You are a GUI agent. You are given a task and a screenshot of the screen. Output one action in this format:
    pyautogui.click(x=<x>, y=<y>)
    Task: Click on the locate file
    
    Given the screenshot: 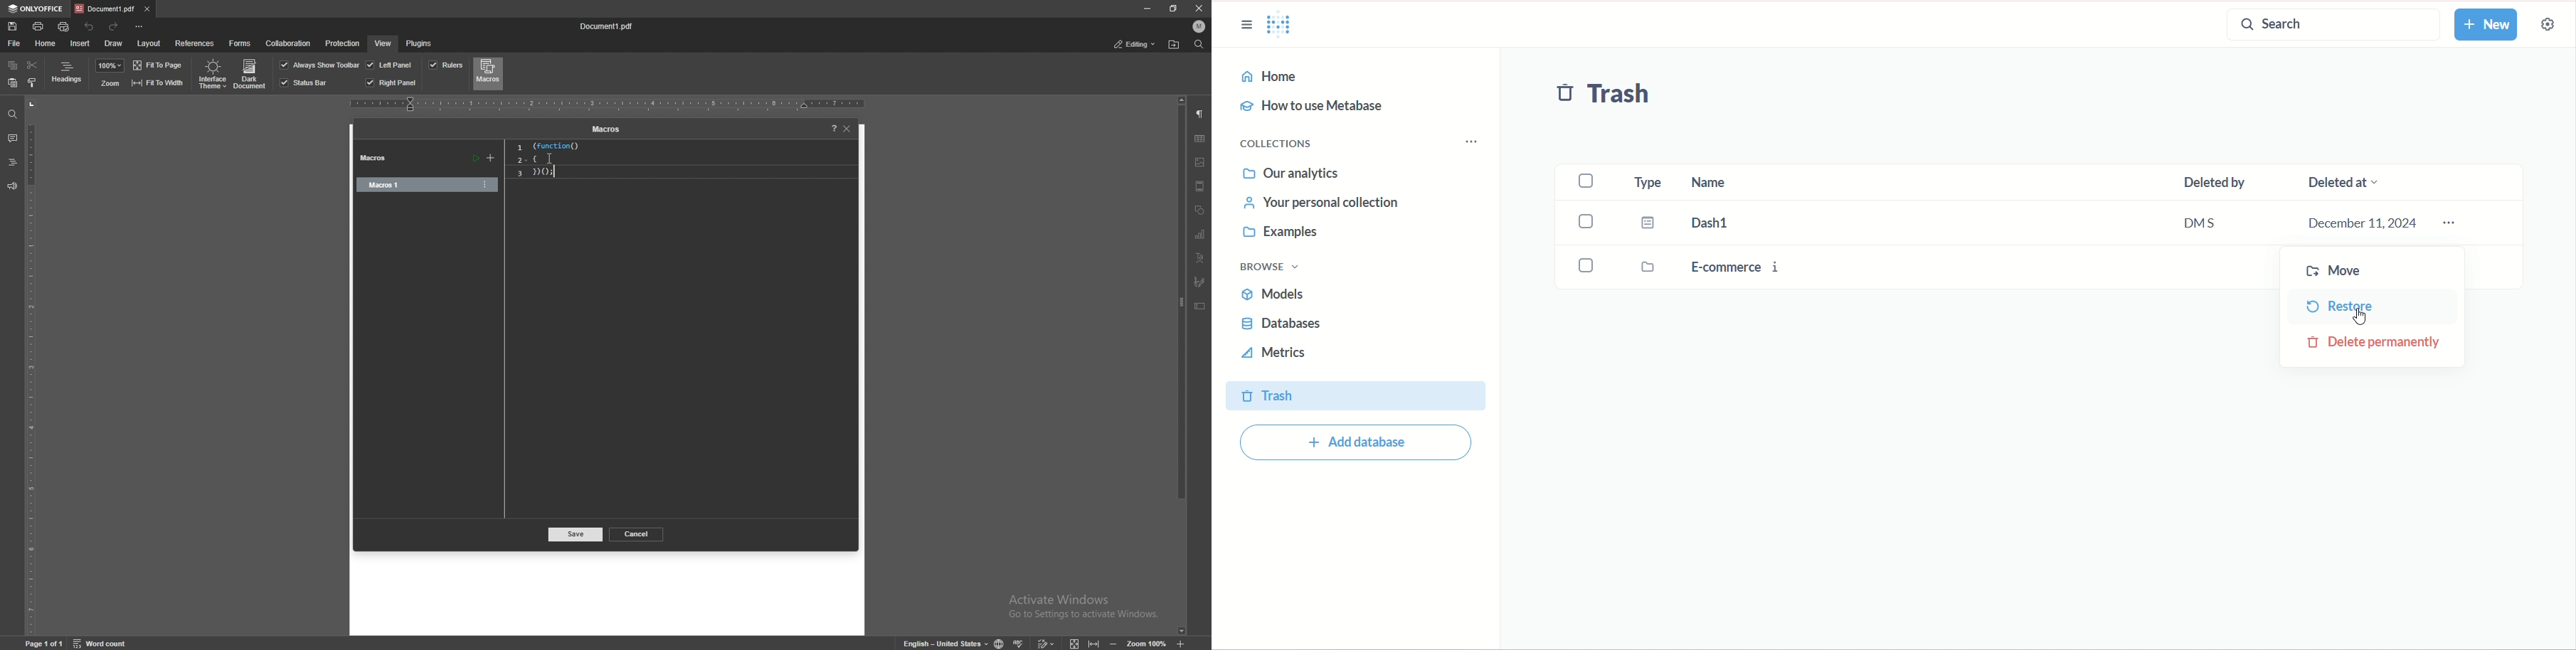 What is the action you would take?
    pyautogui.click(x=1175, y=44)
    